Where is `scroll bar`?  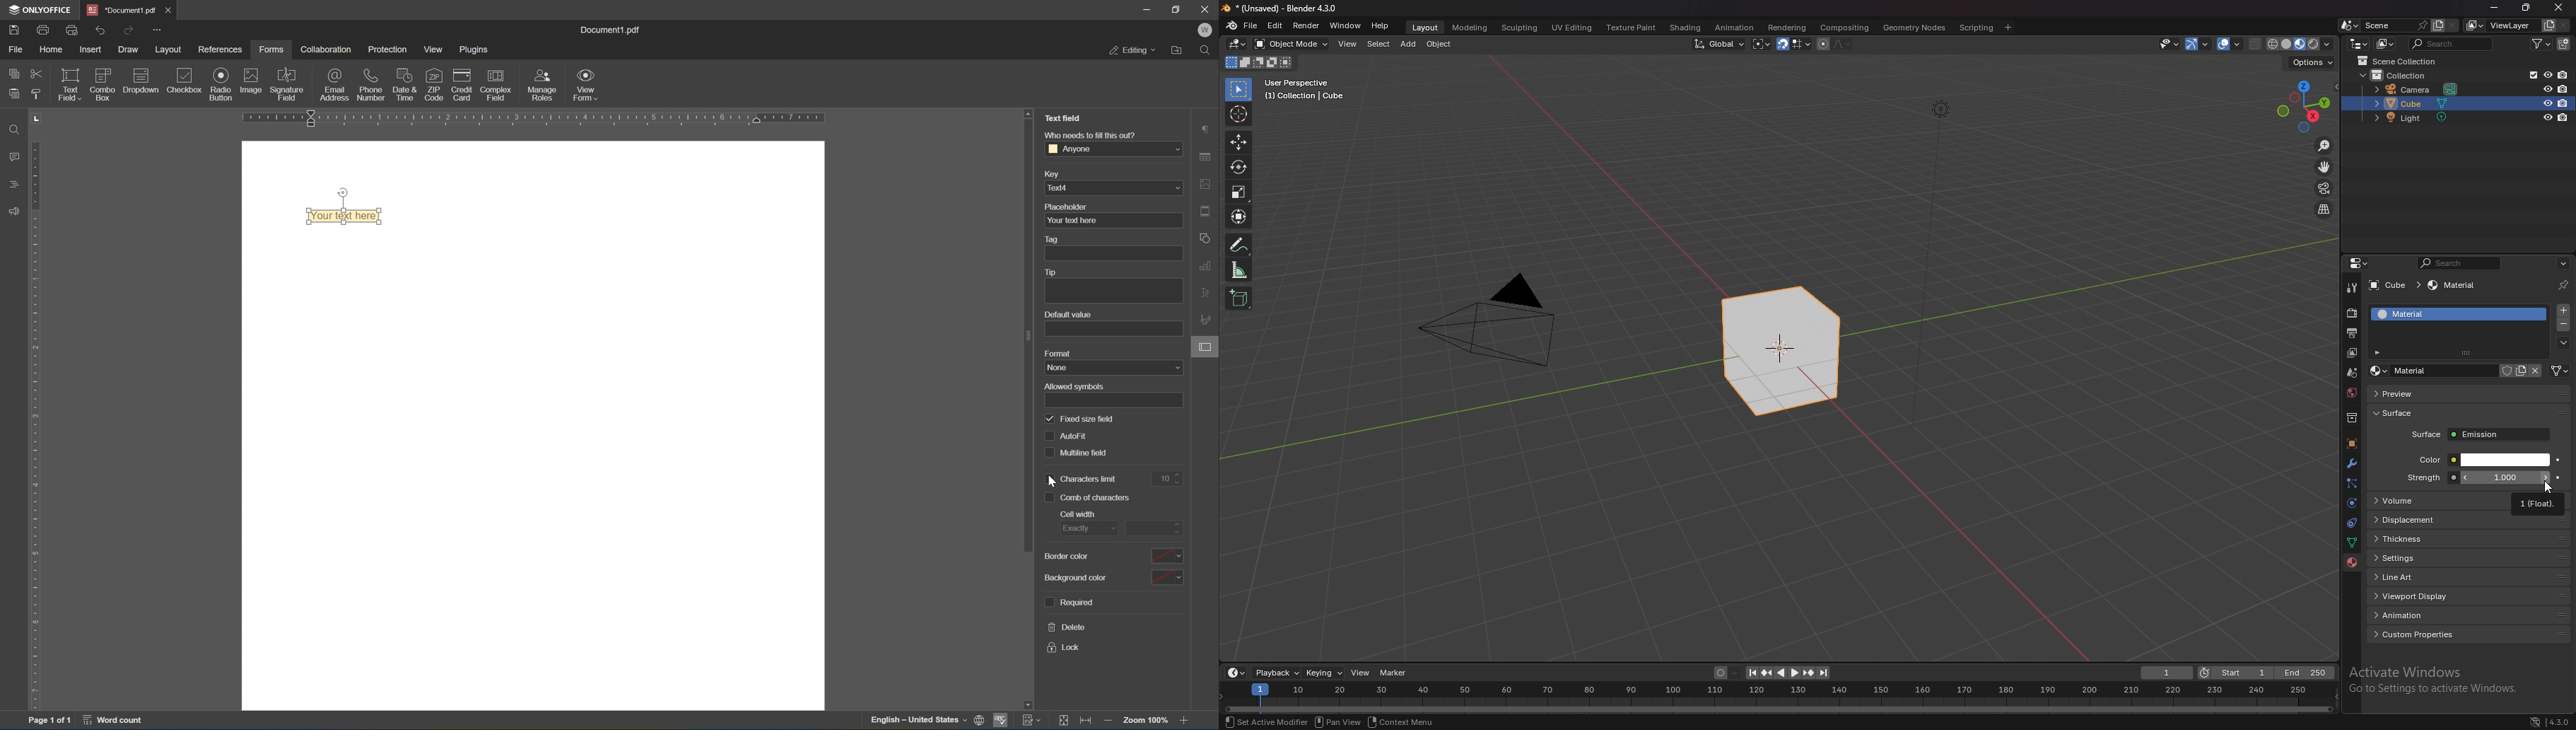
scroll bar is located at coordinates (1029, 335).